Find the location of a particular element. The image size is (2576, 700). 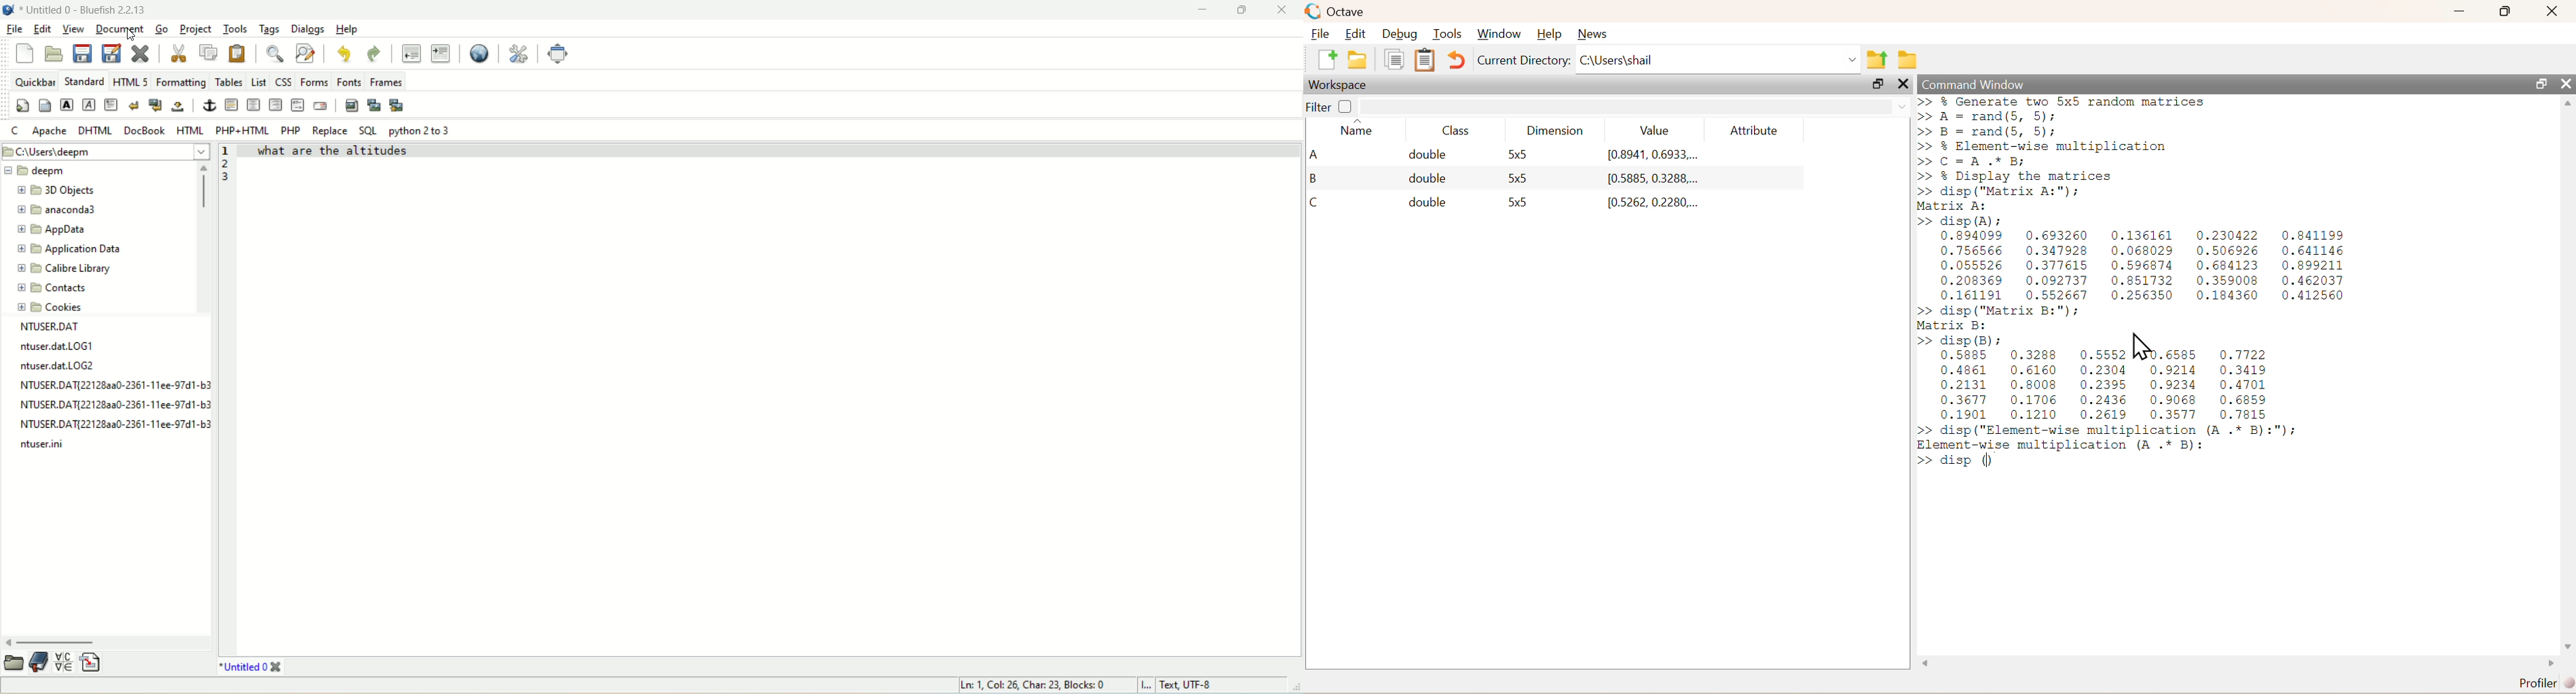

Standard is located at coordinates (85, 81).